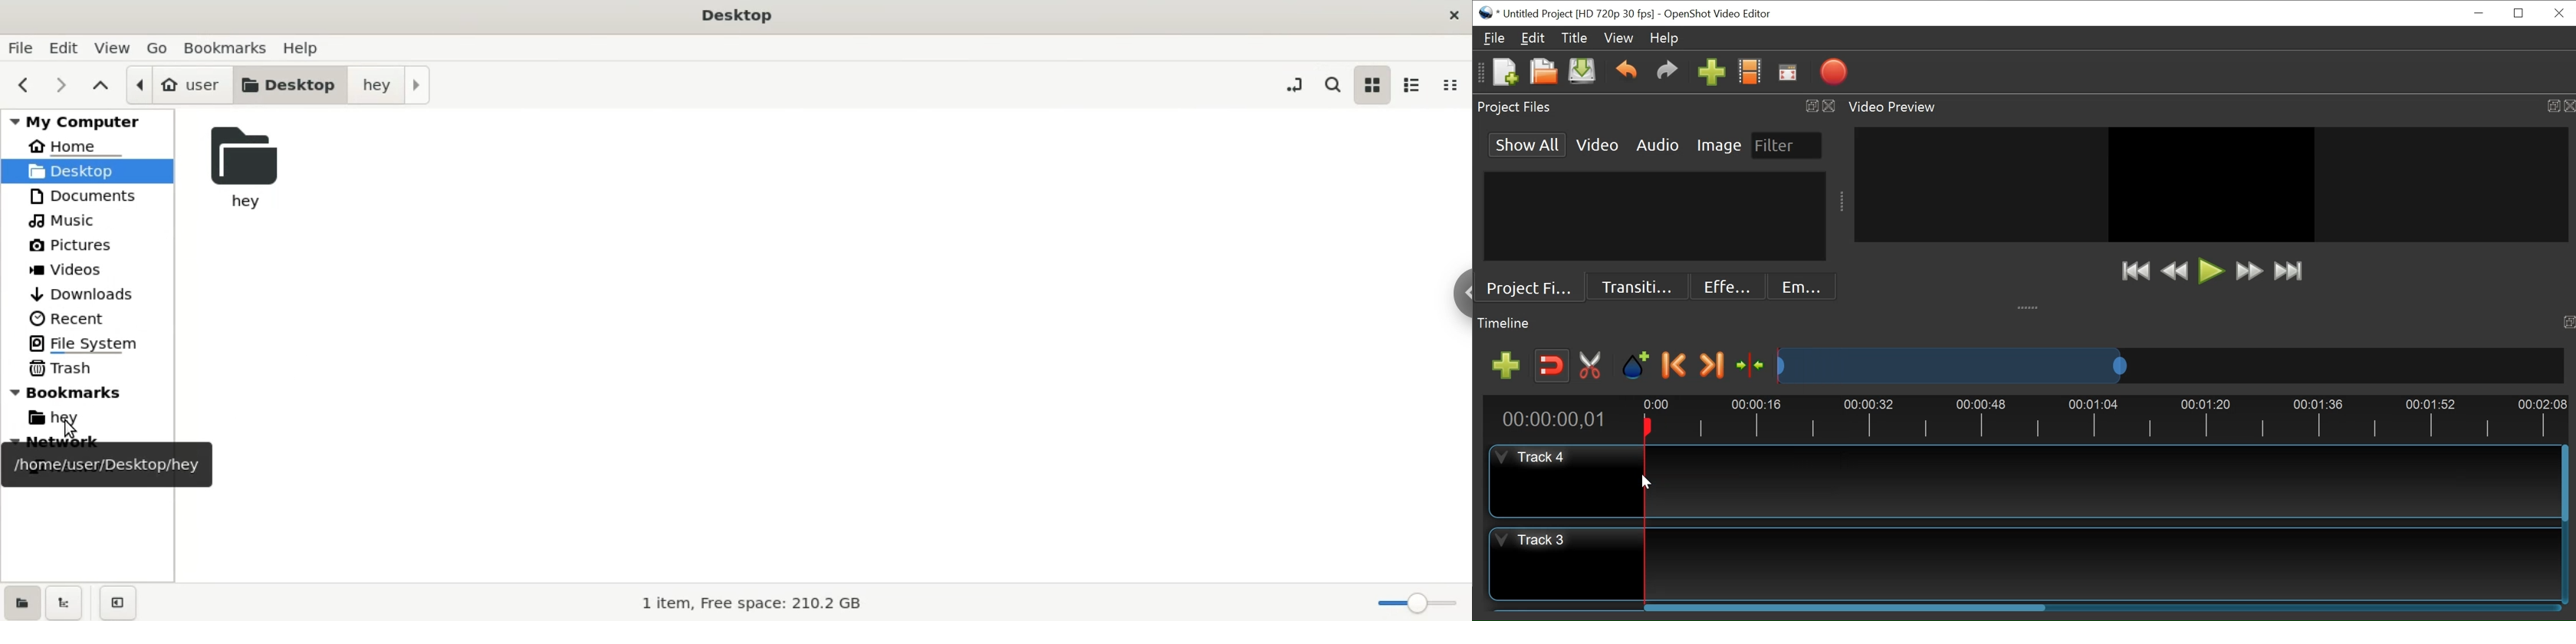 This screenshot has width=2576, height=644. I want to click on Filter, so click(1785, 145).